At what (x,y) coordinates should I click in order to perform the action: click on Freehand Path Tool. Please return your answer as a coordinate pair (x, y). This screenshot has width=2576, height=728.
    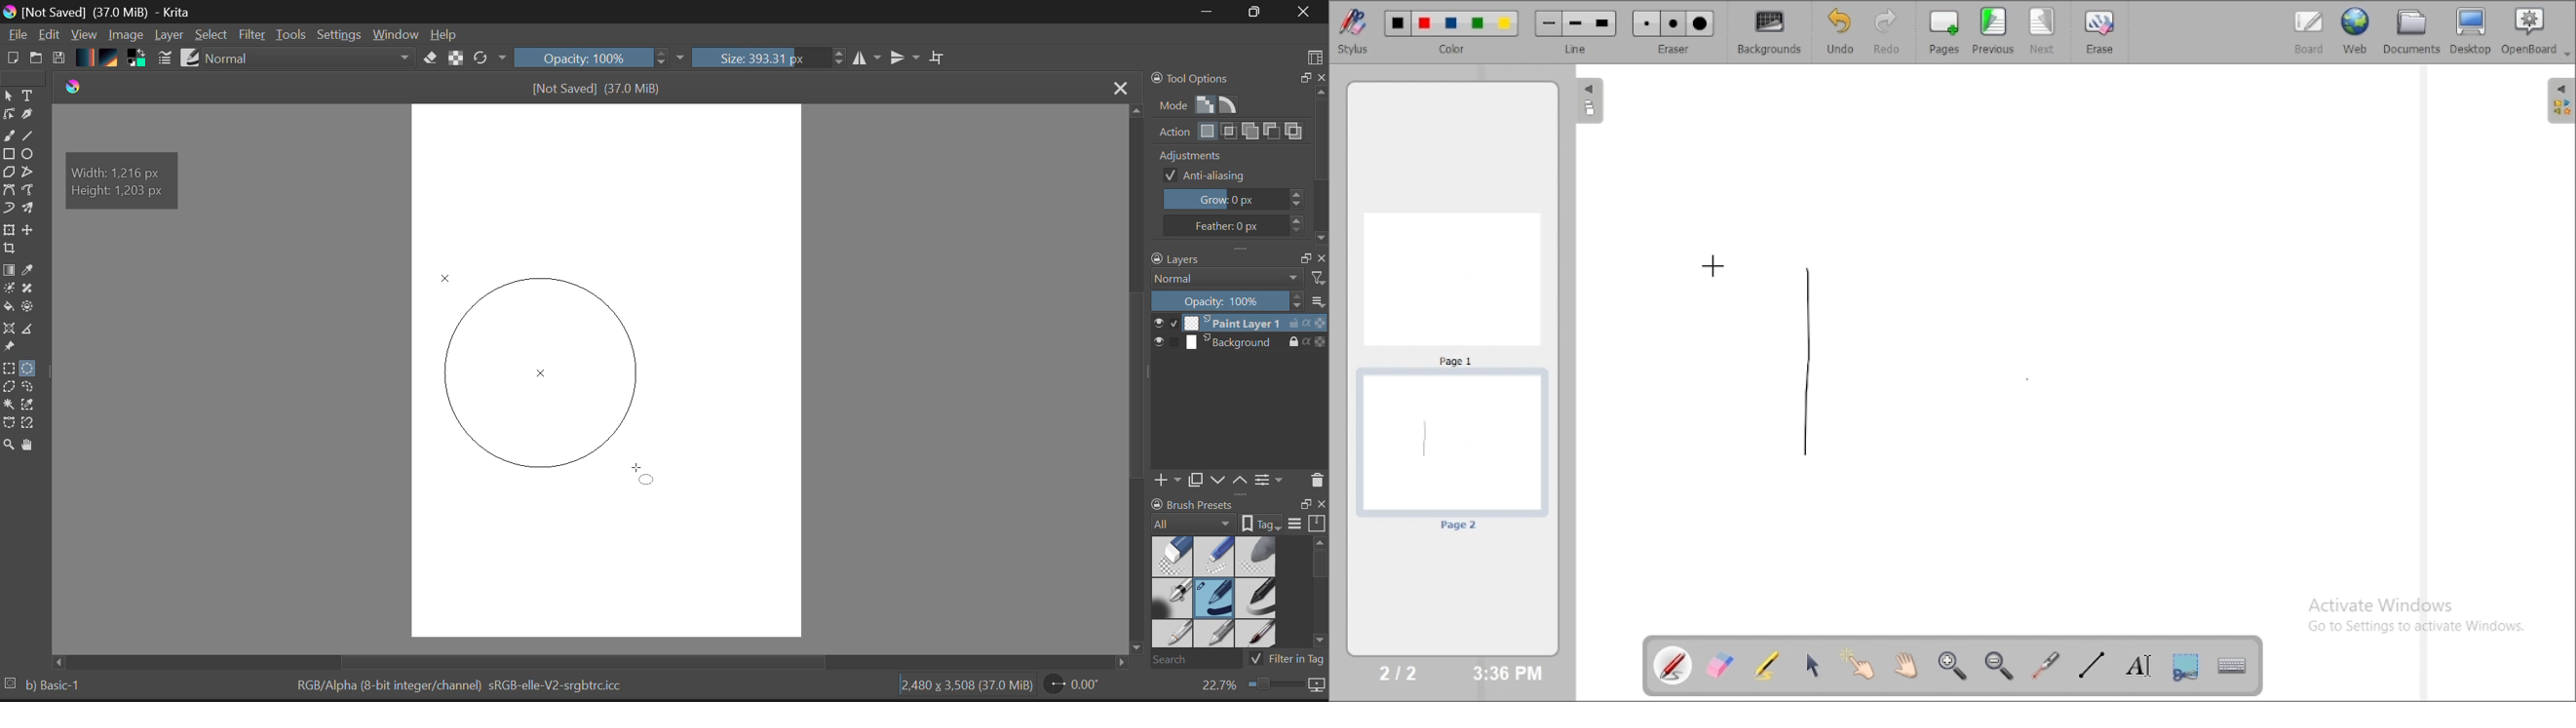
    Looking at the image, I should click on (32, 190).